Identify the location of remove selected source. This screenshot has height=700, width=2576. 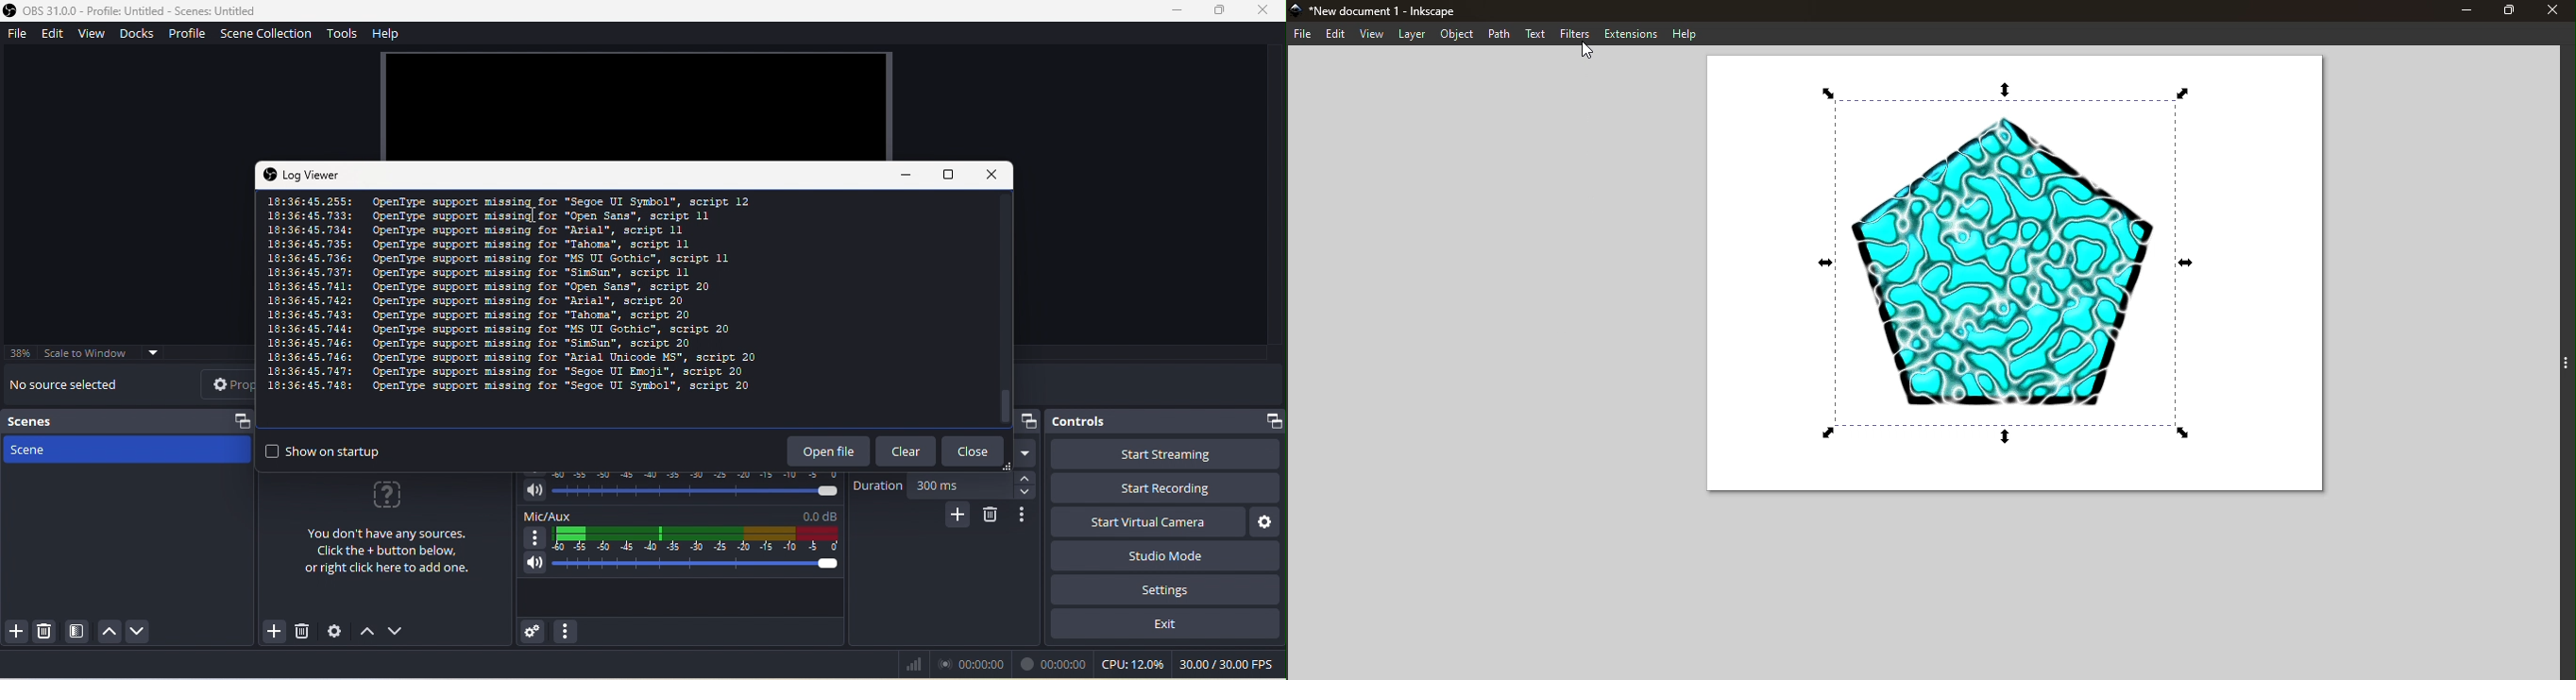
(302, 632).